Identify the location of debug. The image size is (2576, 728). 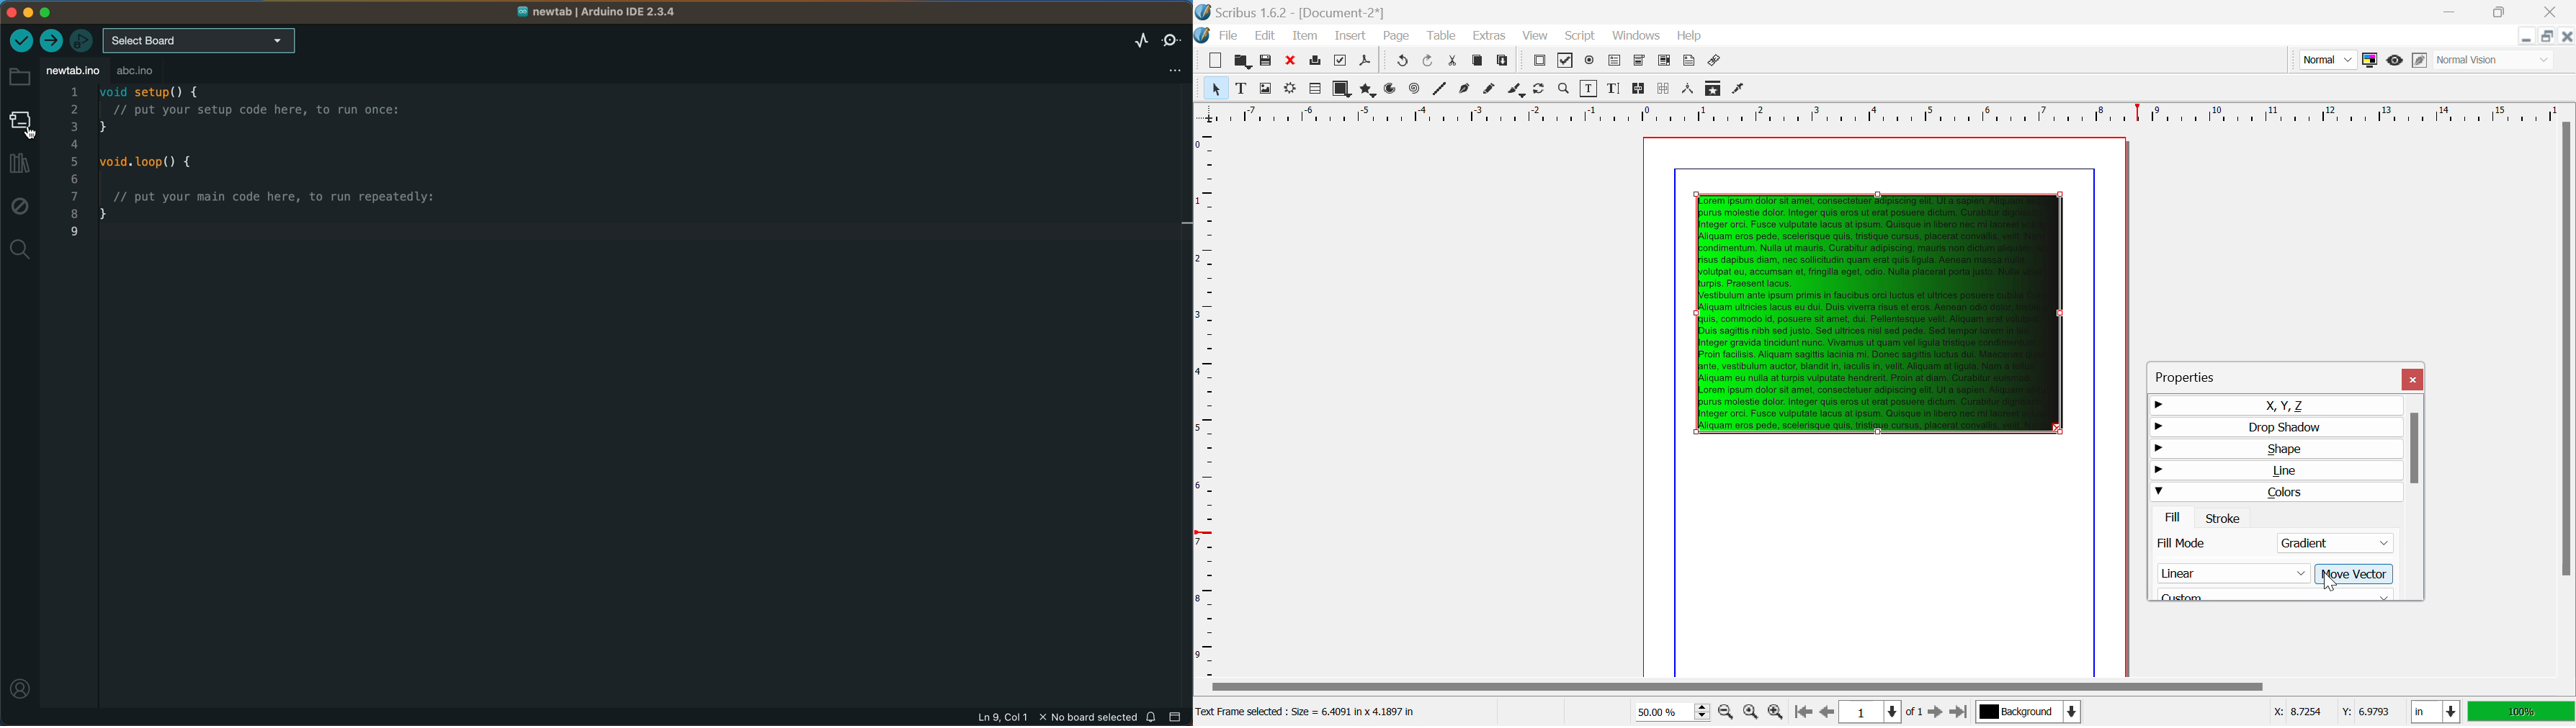
(19, 208).